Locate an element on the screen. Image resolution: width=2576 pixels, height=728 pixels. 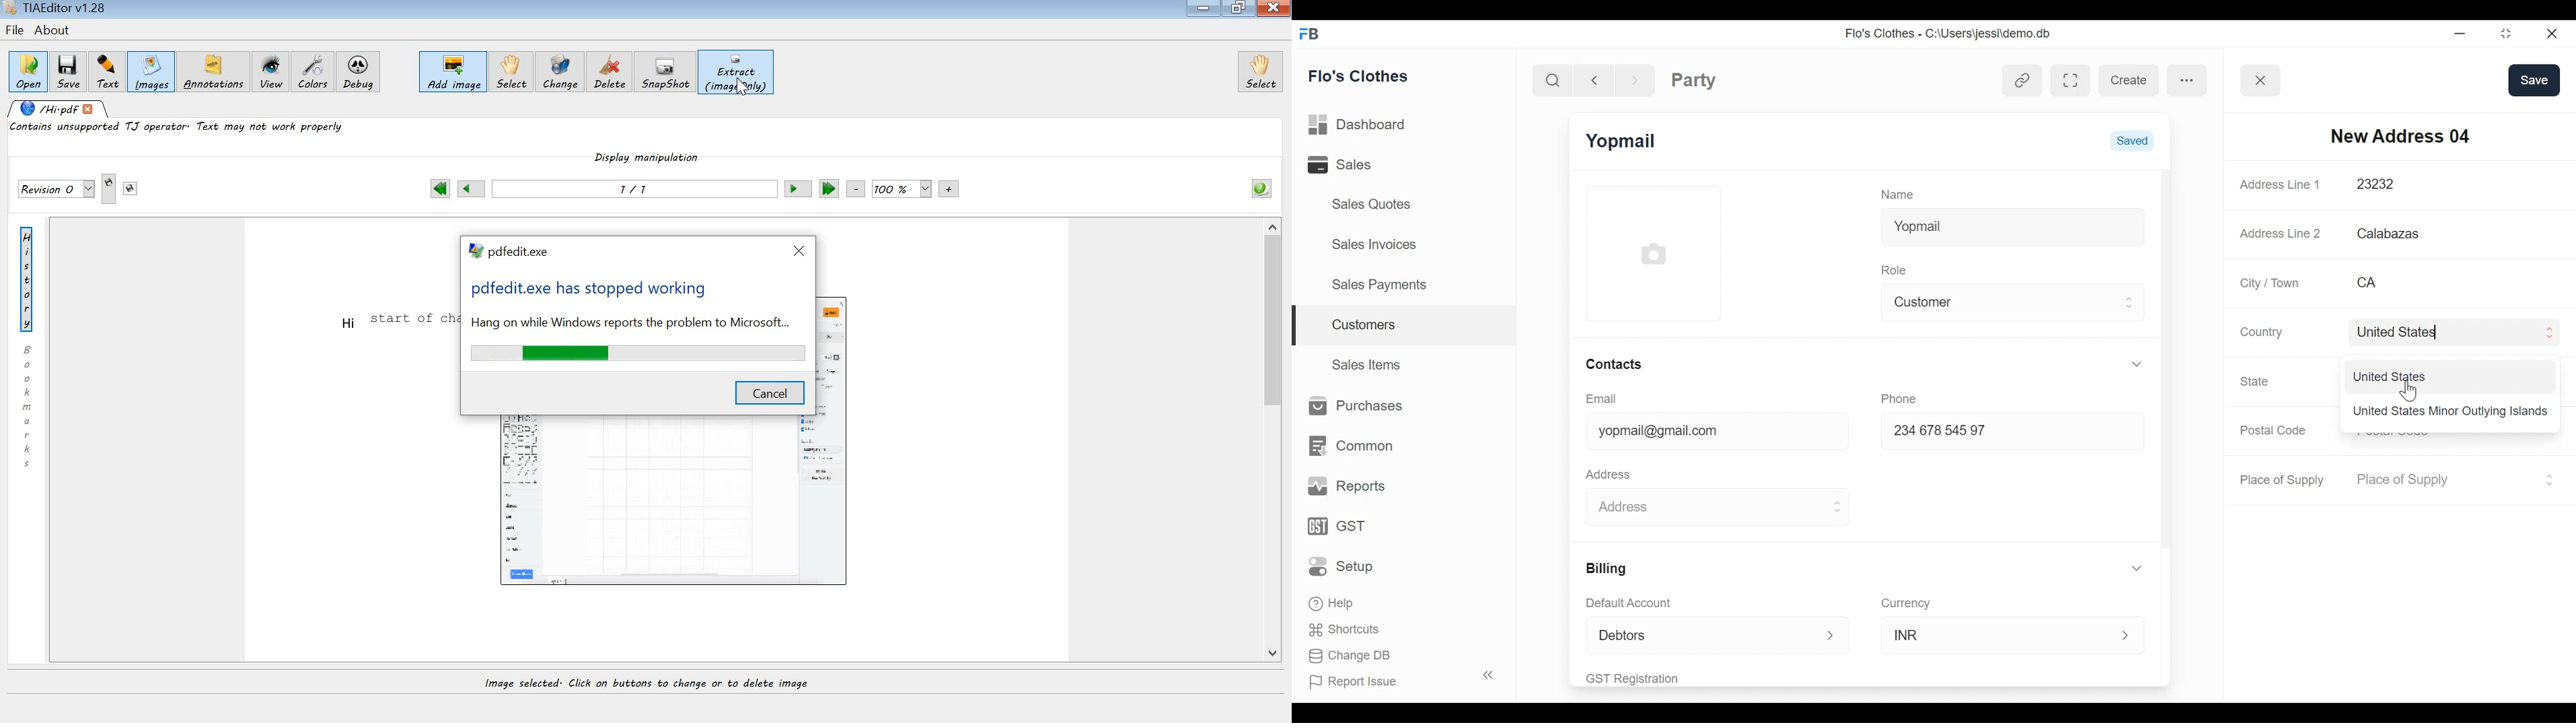
display manipulation is located at coordinates (649, 162).